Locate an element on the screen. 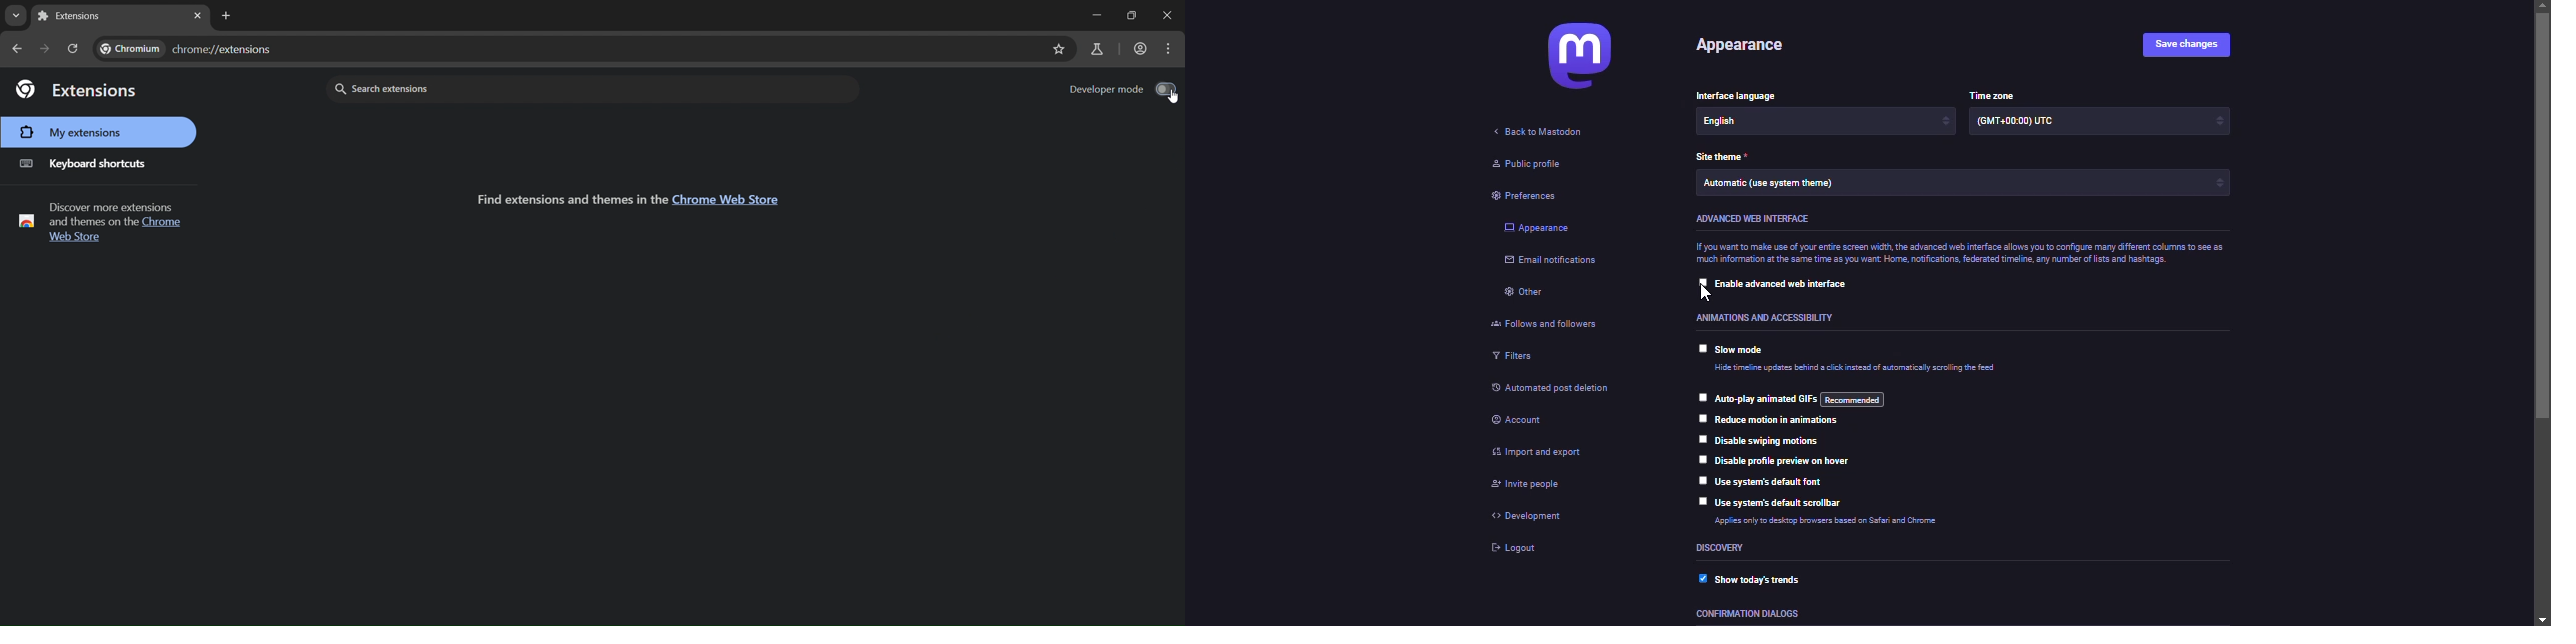 This screenshot has width=2576, height=644. other is located at coordinates (1526, 293).